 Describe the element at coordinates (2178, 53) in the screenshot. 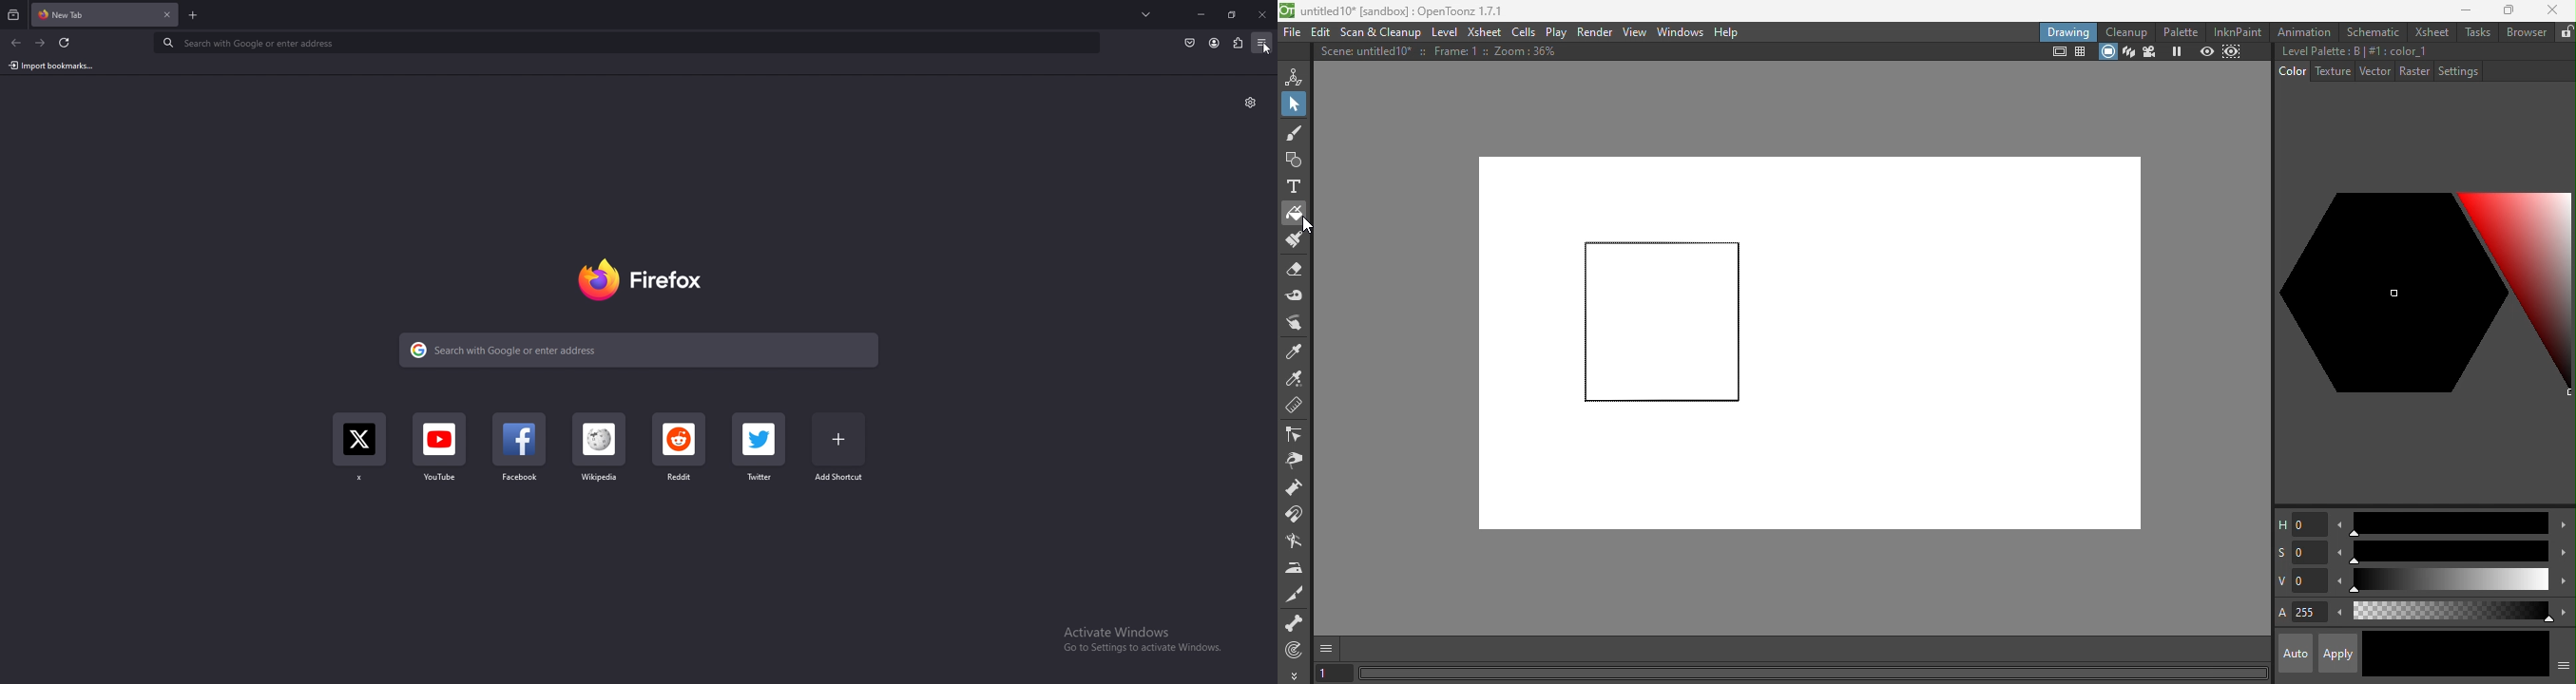

I see `Freeze` at that location.